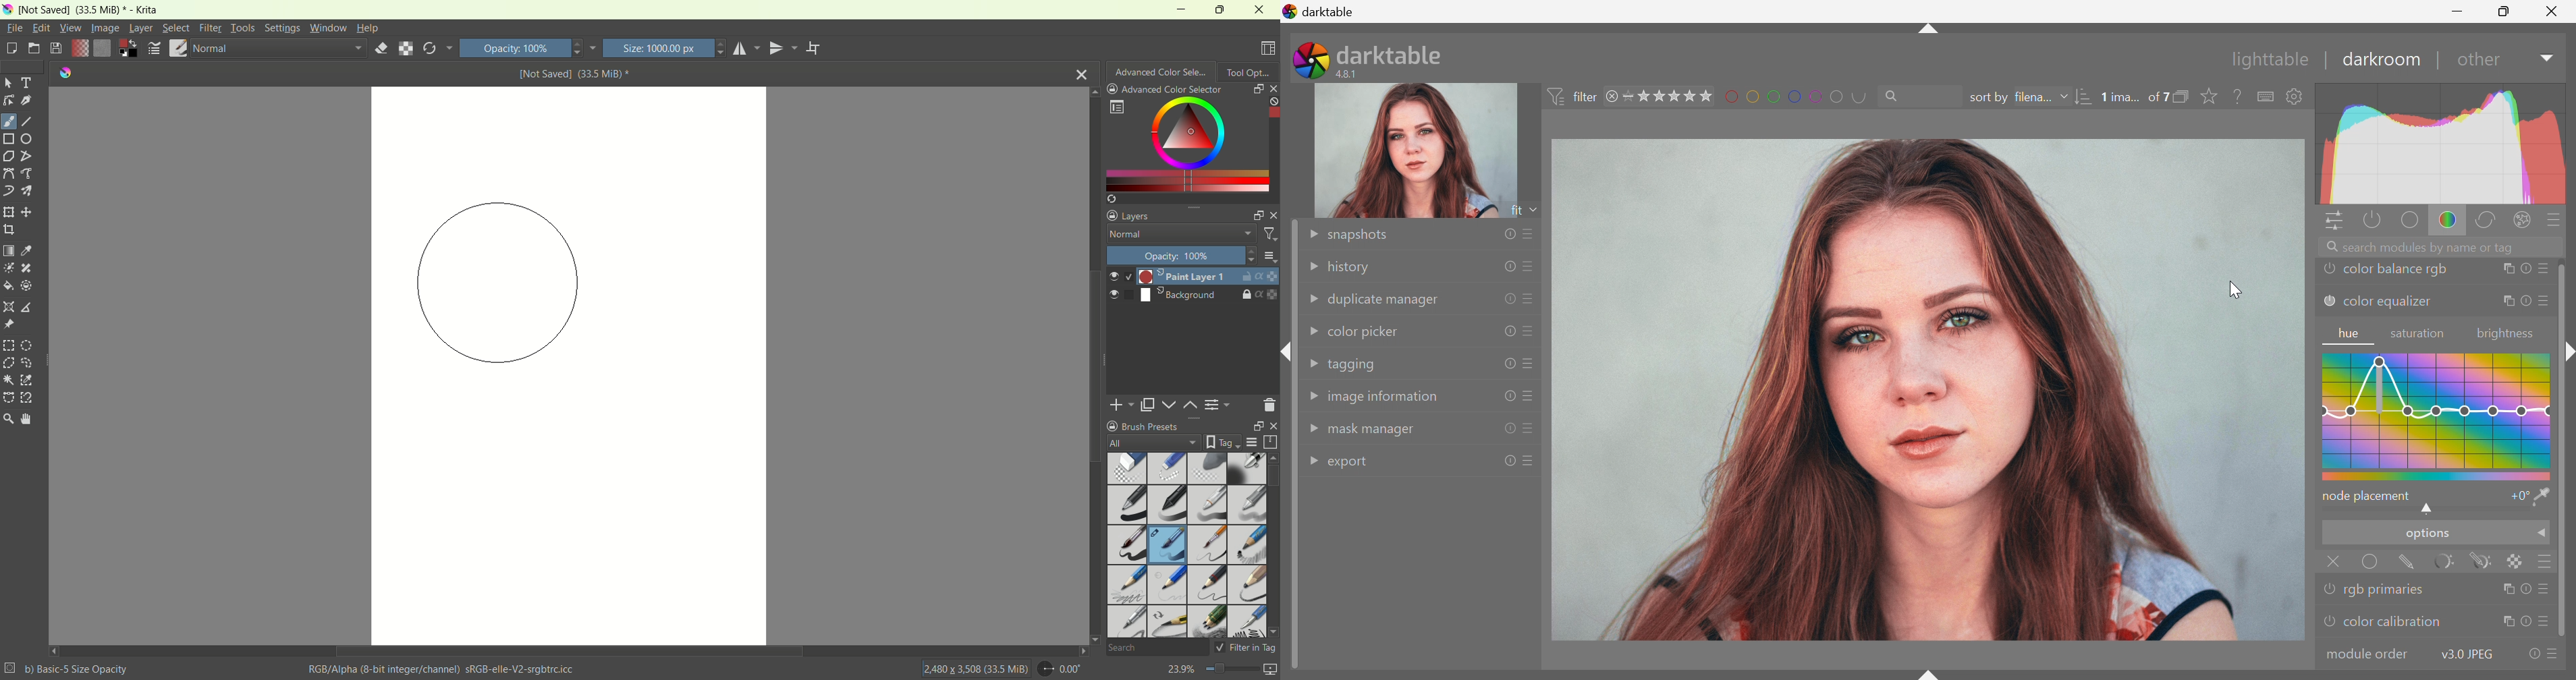 The height and width of the screenshot is (700, 2576). What do you see at coordinates (2547, 589) in the screenshot?
I see `presets` at bounding box center [2547, 589].